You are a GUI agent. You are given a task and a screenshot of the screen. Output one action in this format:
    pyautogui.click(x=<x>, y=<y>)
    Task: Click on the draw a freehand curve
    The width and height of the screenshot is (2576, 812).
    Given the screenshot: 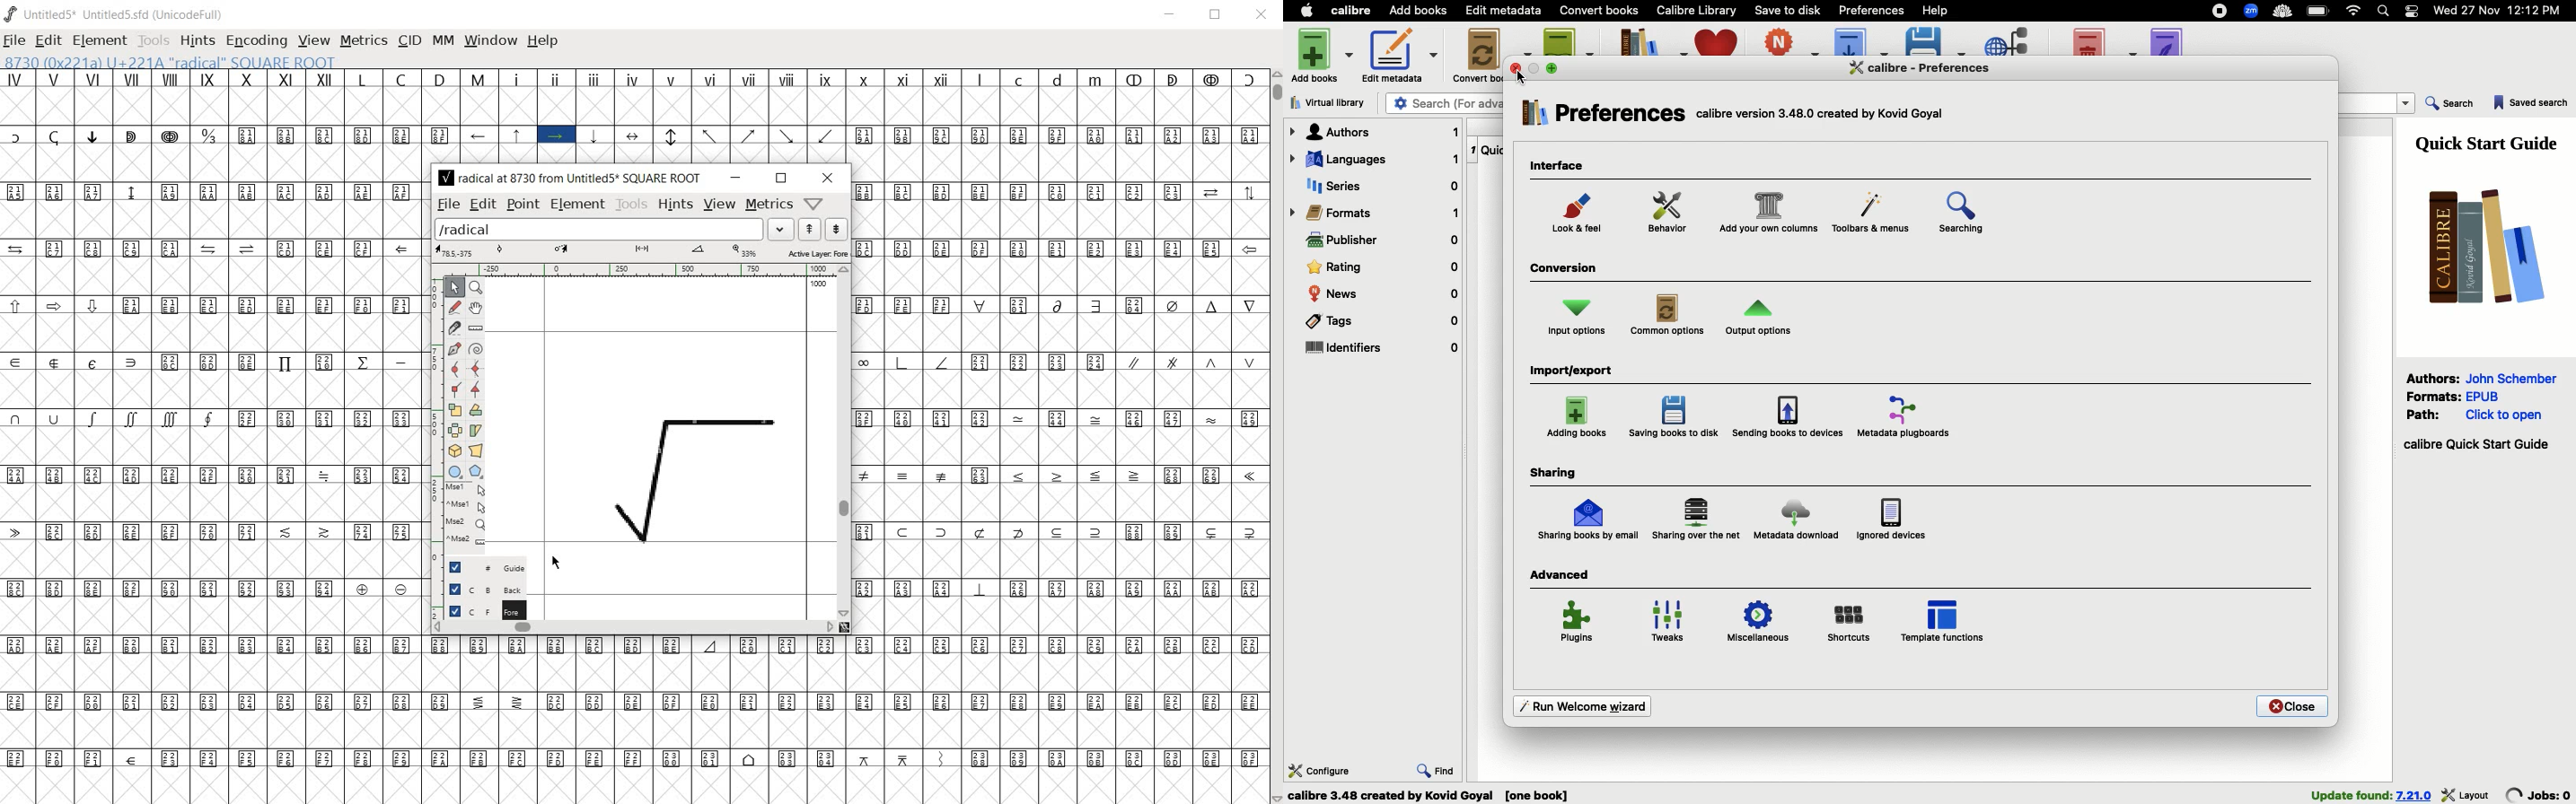 What is the action you would take?
    pyautogui.click(x=454, y=307)
    